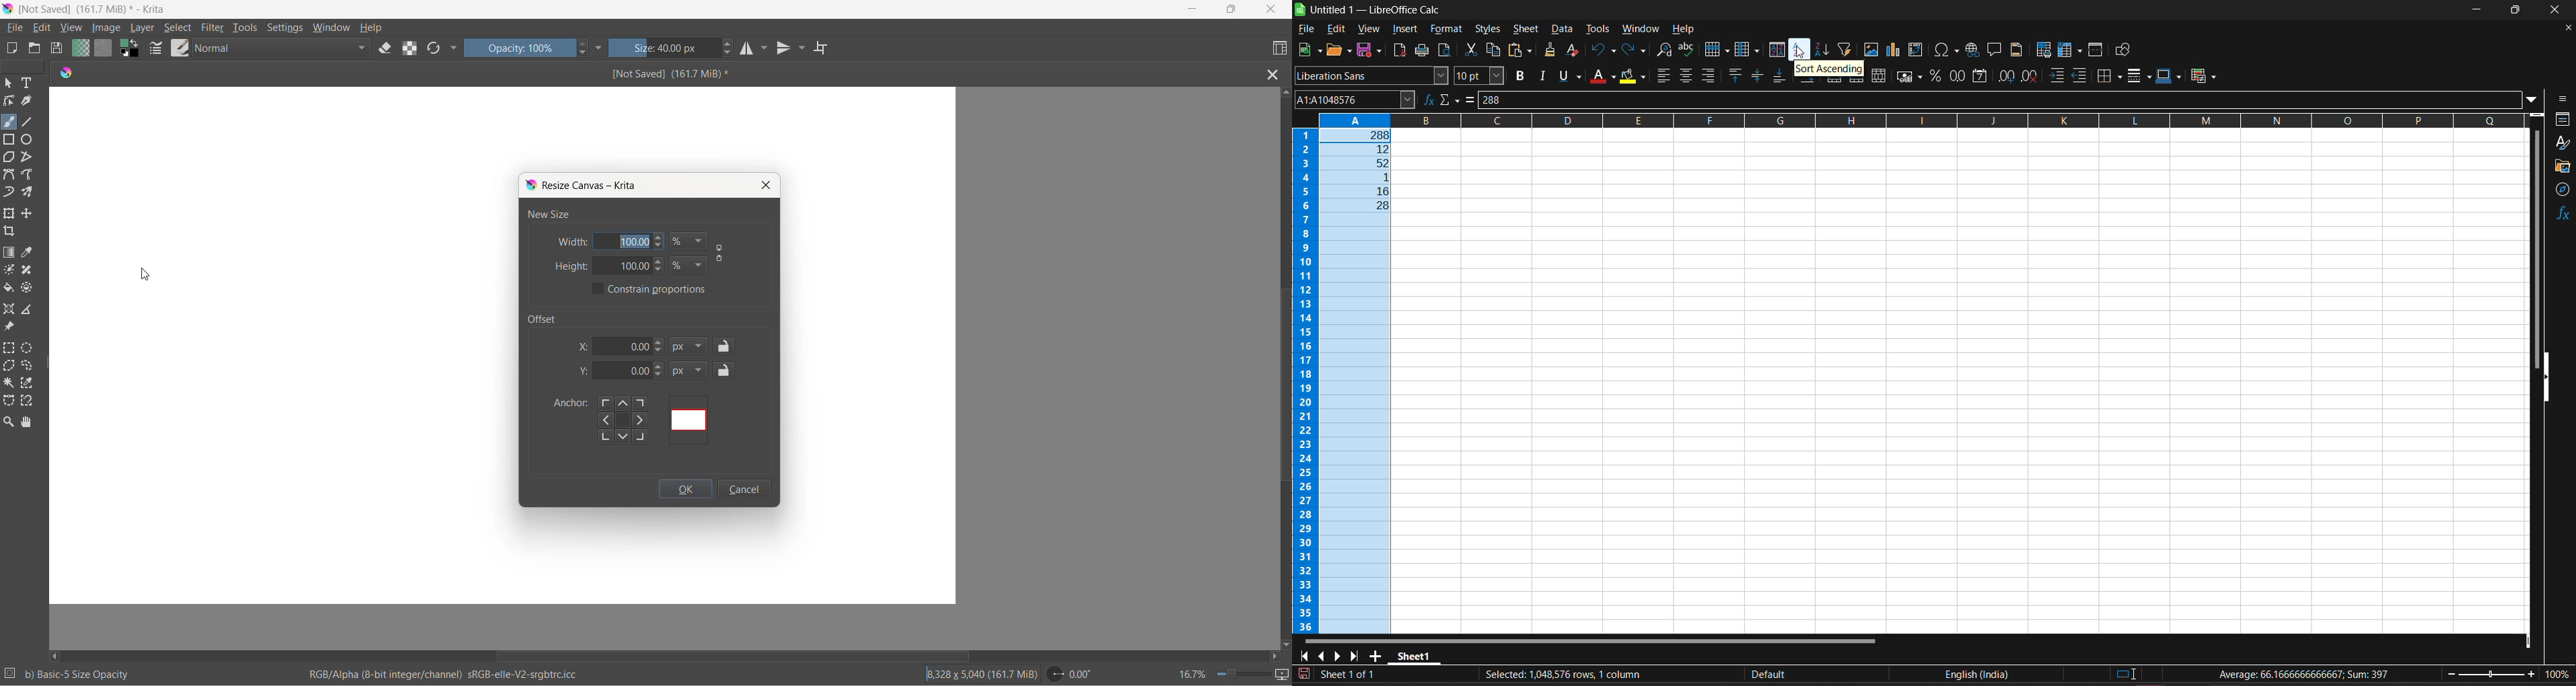  What do you see at coordinates (454, 49) in the screenshot?
I see `more options dropdown button` at bounding box center [454, 49].